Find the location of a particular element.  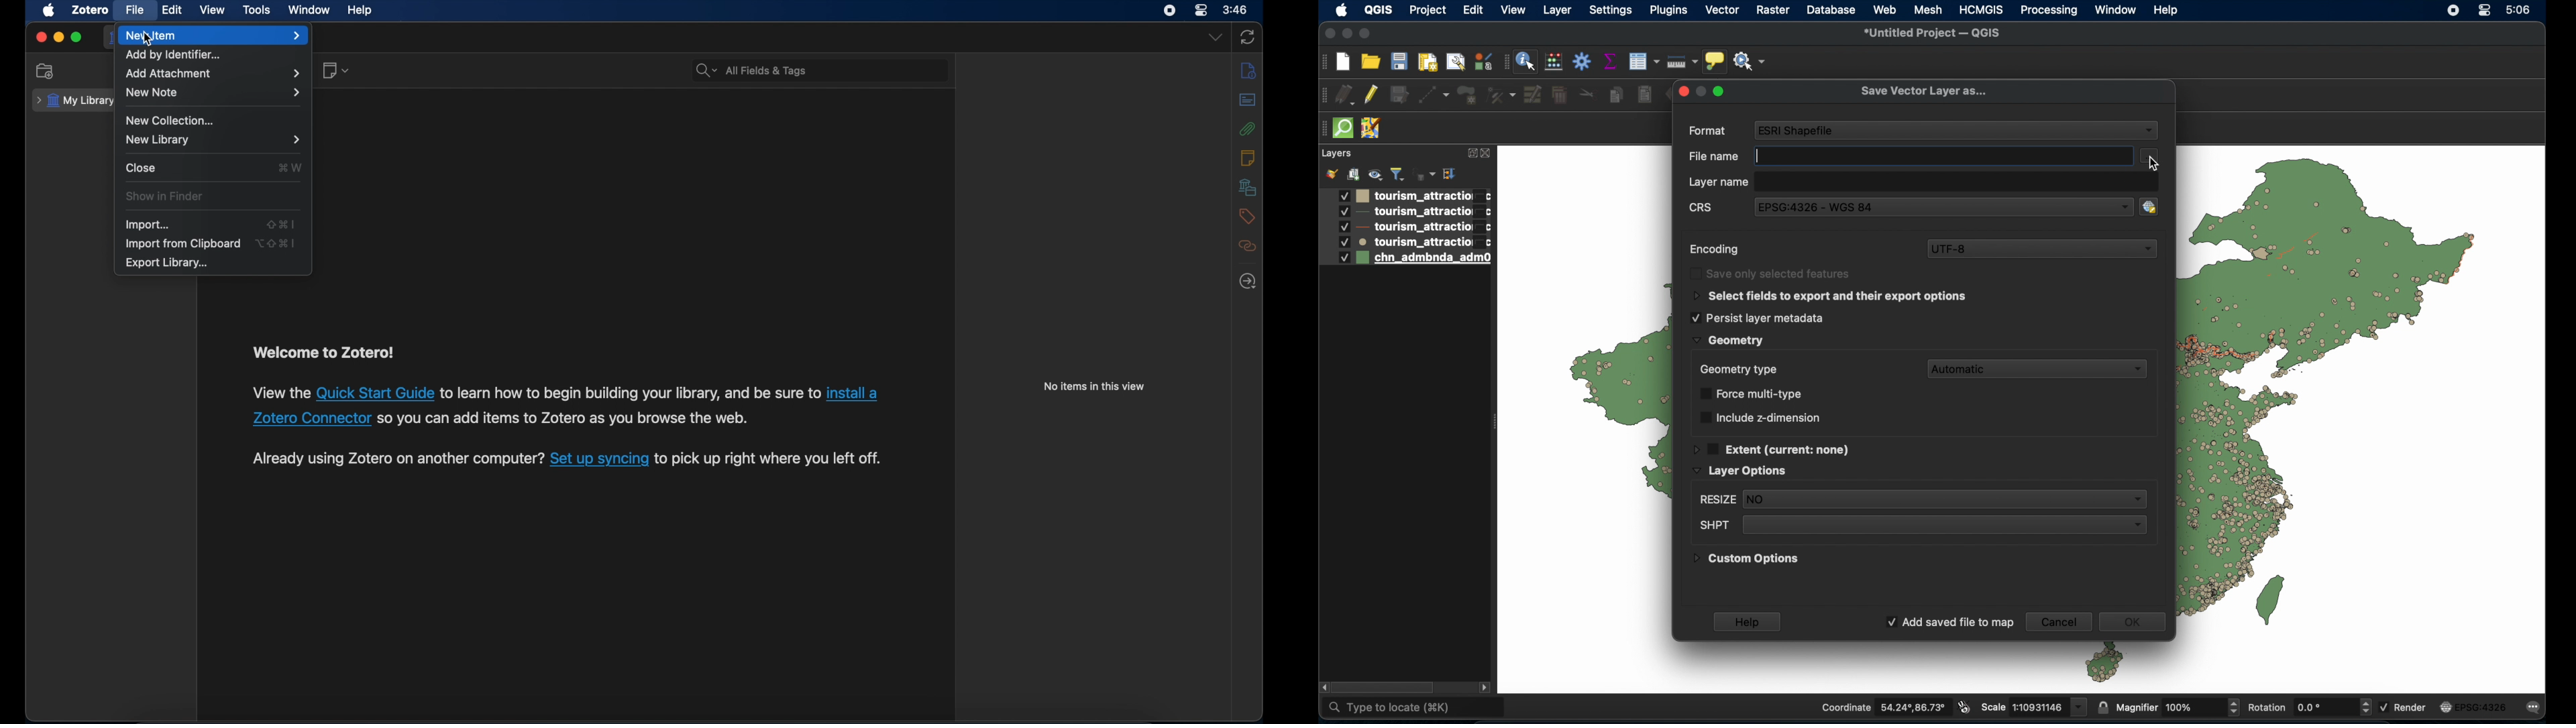

show map tips is located at coordinates (1715, 61).